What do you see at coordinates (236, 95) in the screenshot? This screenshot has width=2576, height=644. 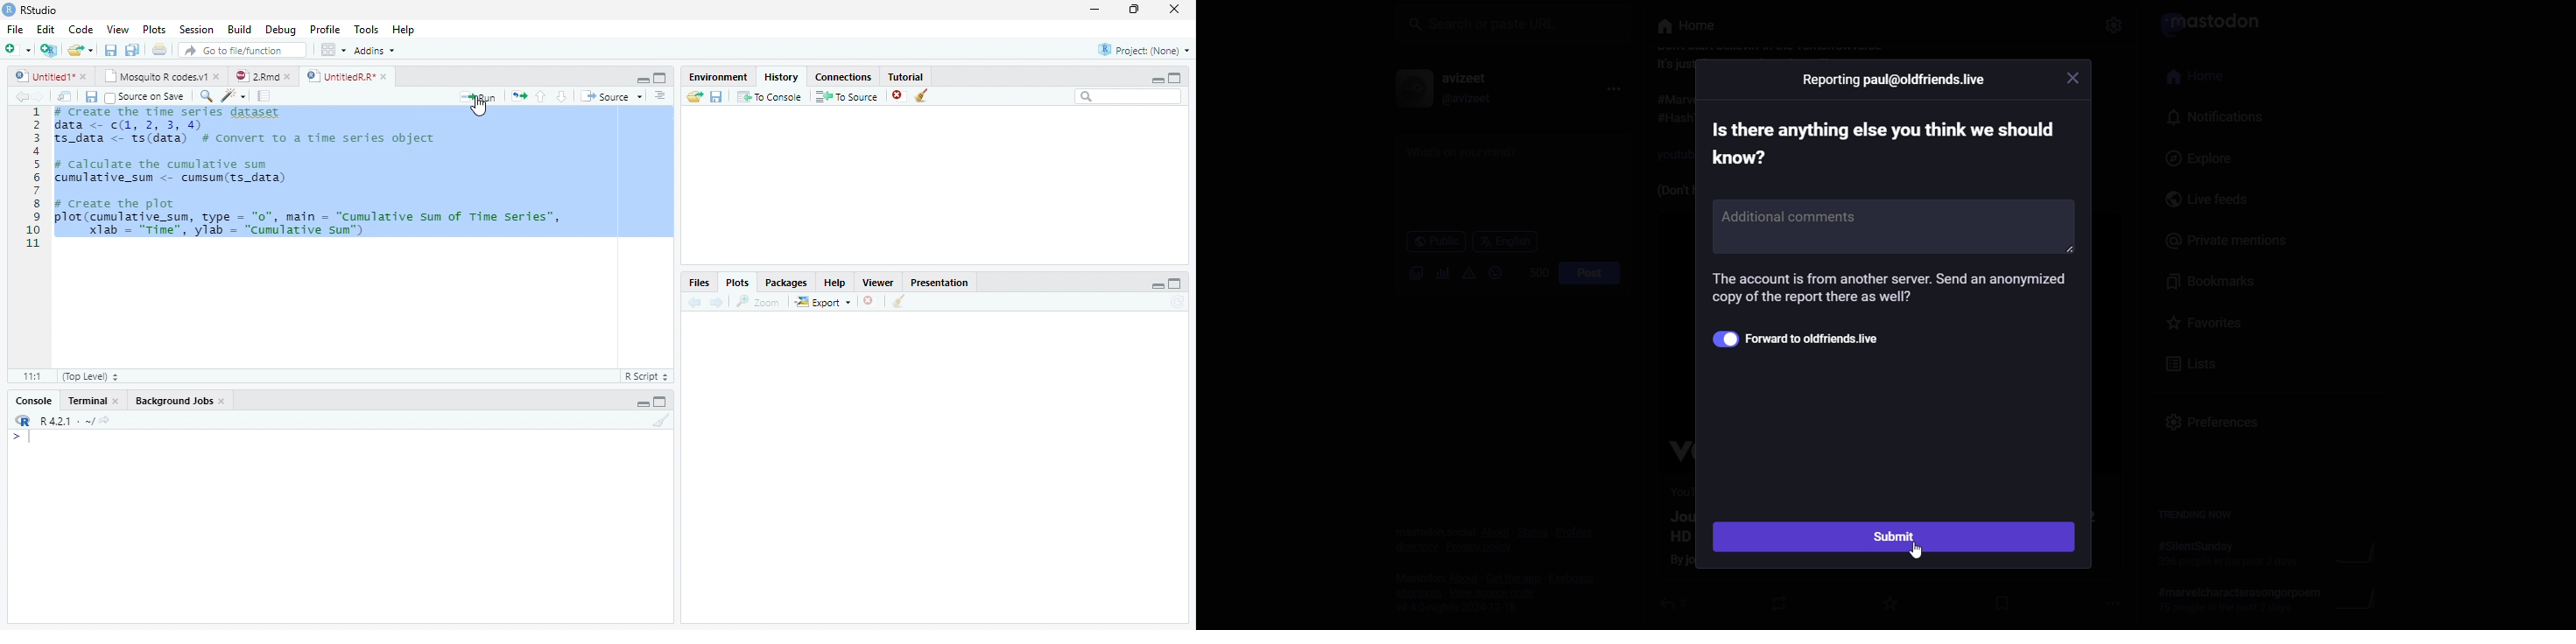 I see `Code Refactor` at bounding box center [236, 95].